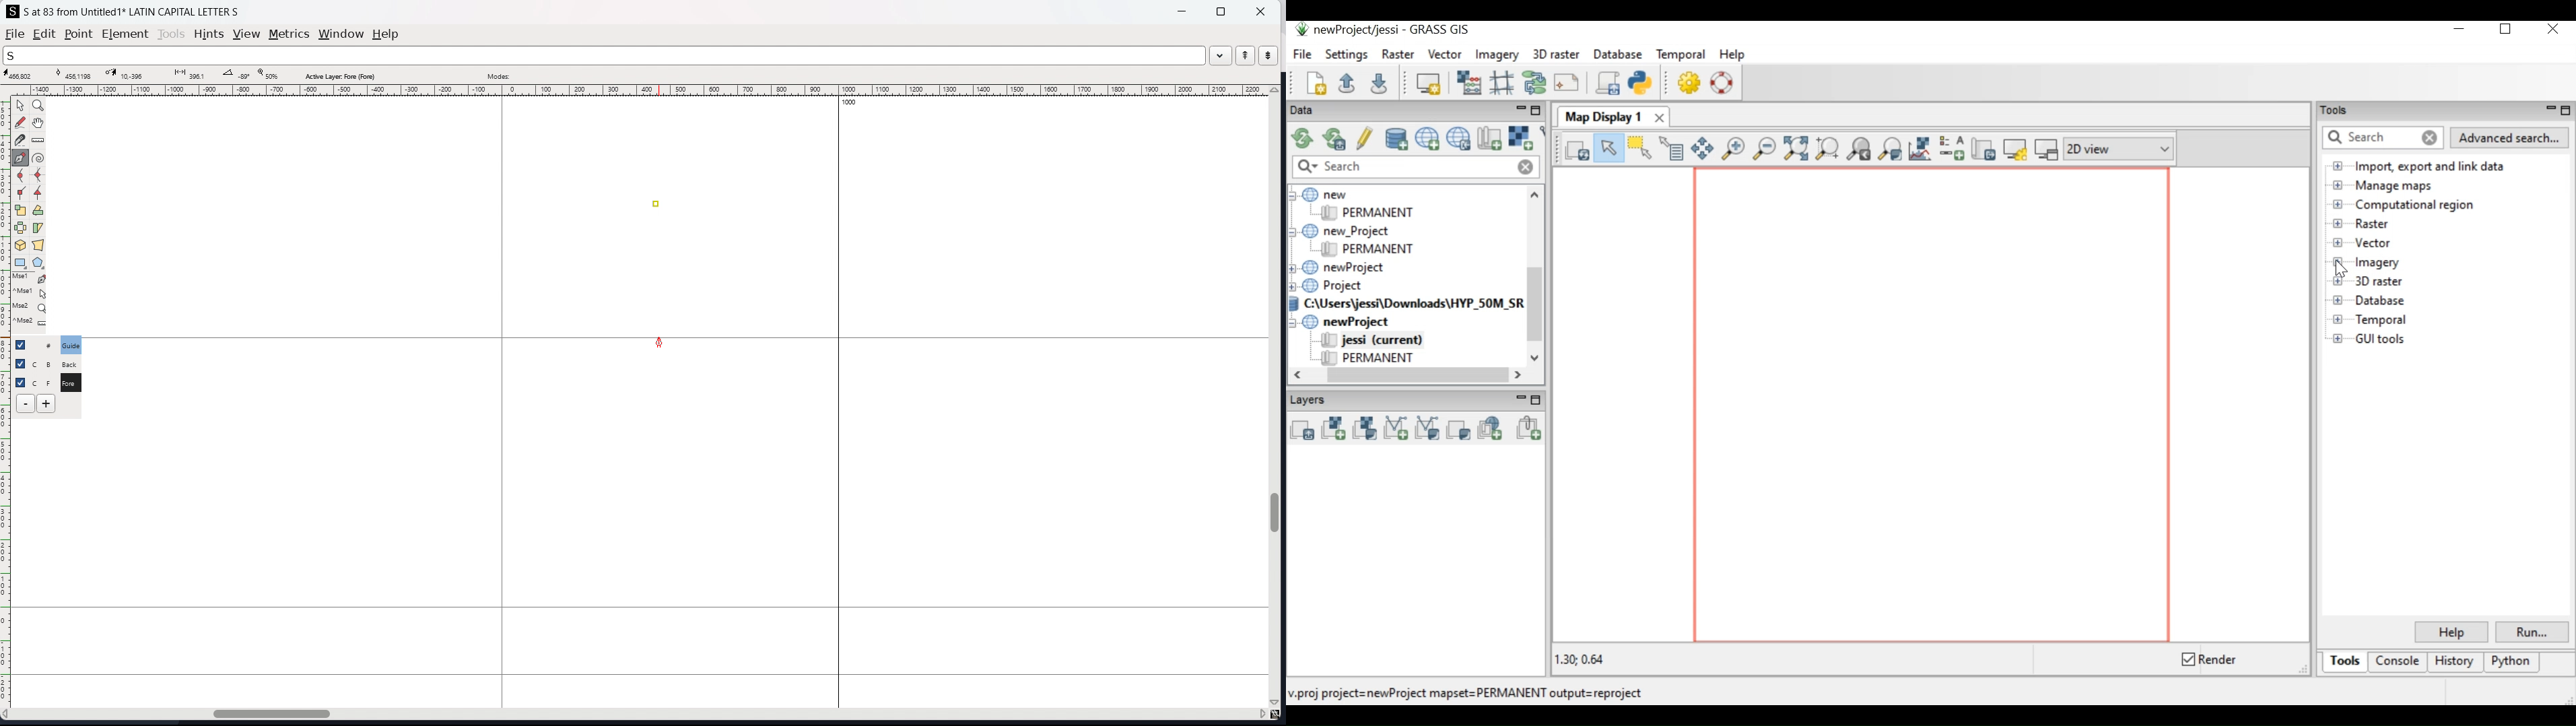 This screenshot has width=2576, height=728. I want to click on # Guide, so click(72, 345).